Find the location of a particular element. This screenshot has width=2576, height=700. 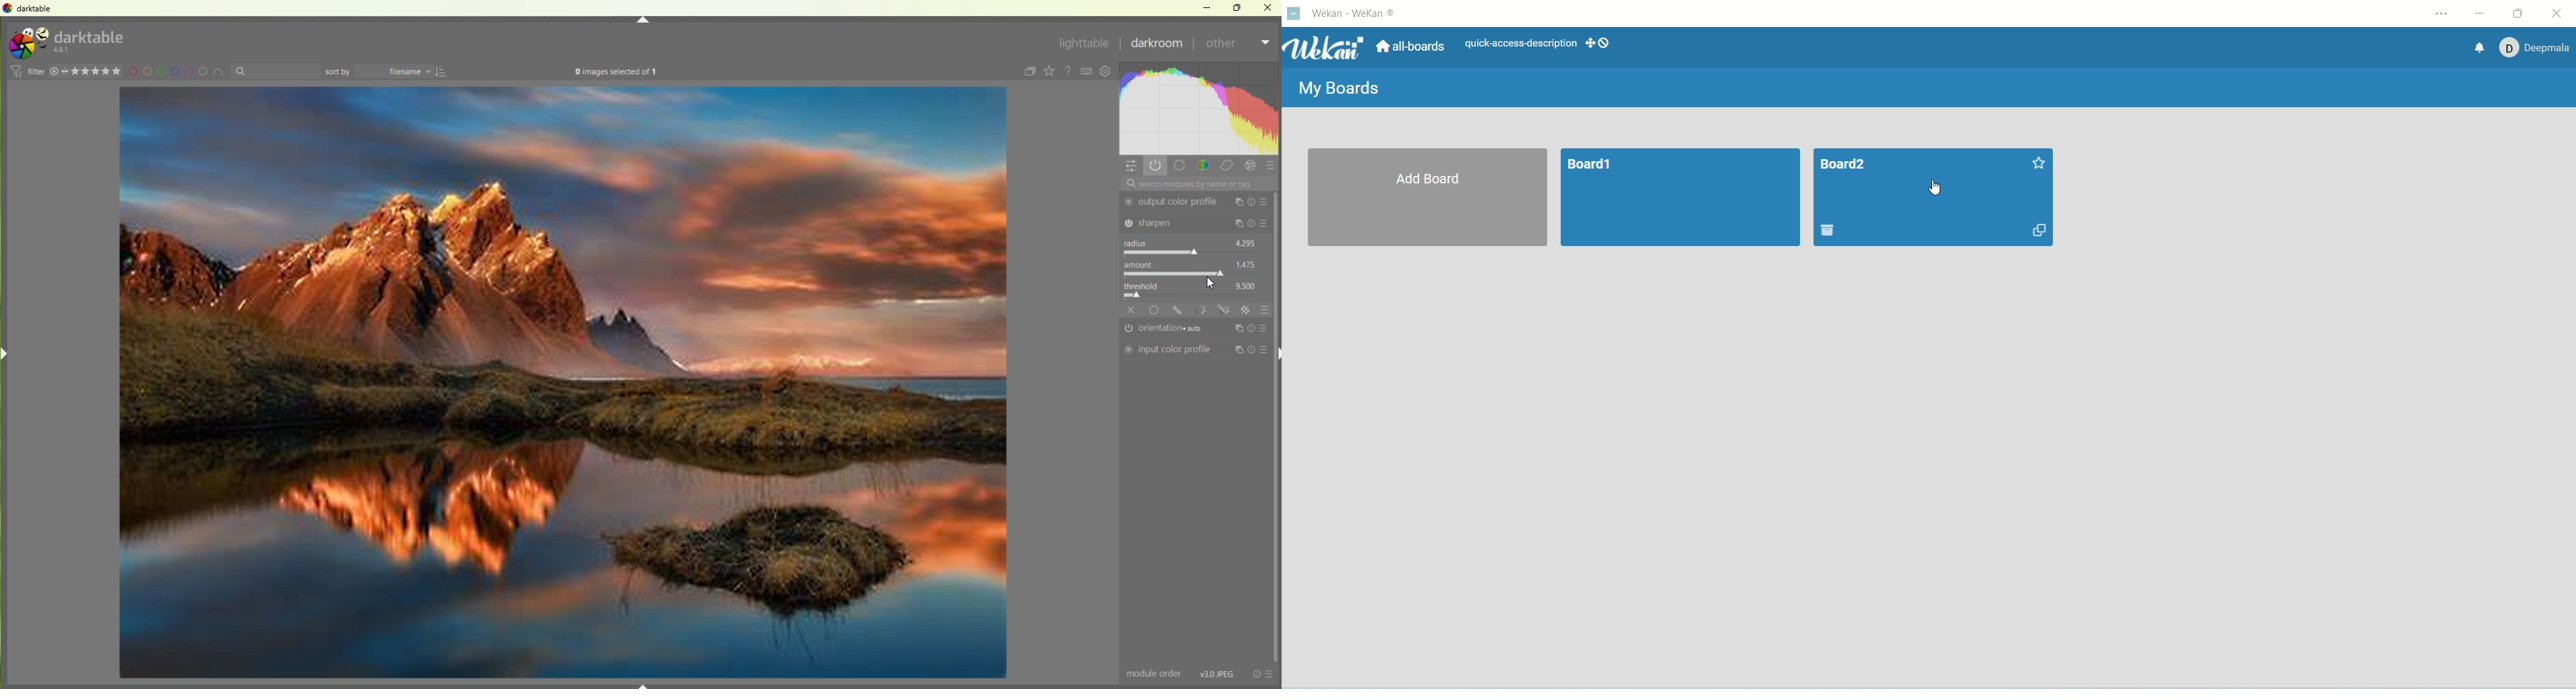

close is located at coordinates (2557, 11).